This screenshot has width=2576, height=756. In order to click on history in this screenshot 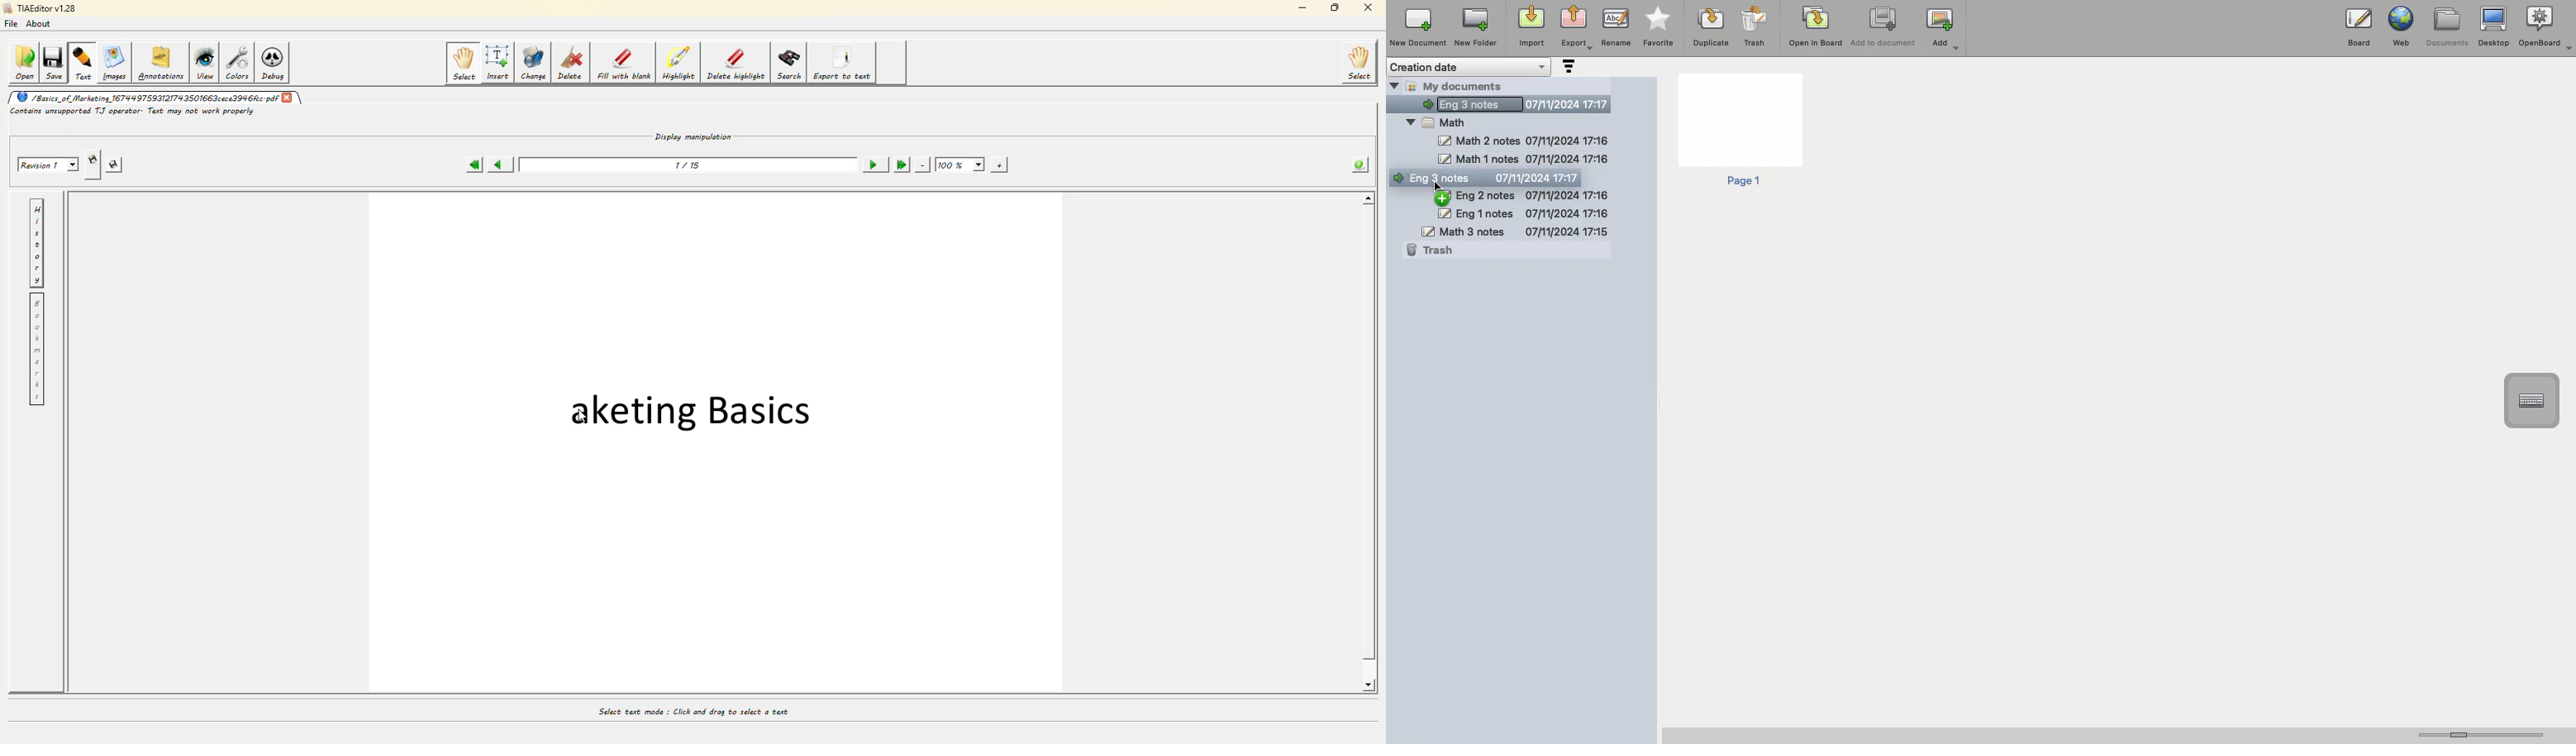, I will do `click(36, 245)`.